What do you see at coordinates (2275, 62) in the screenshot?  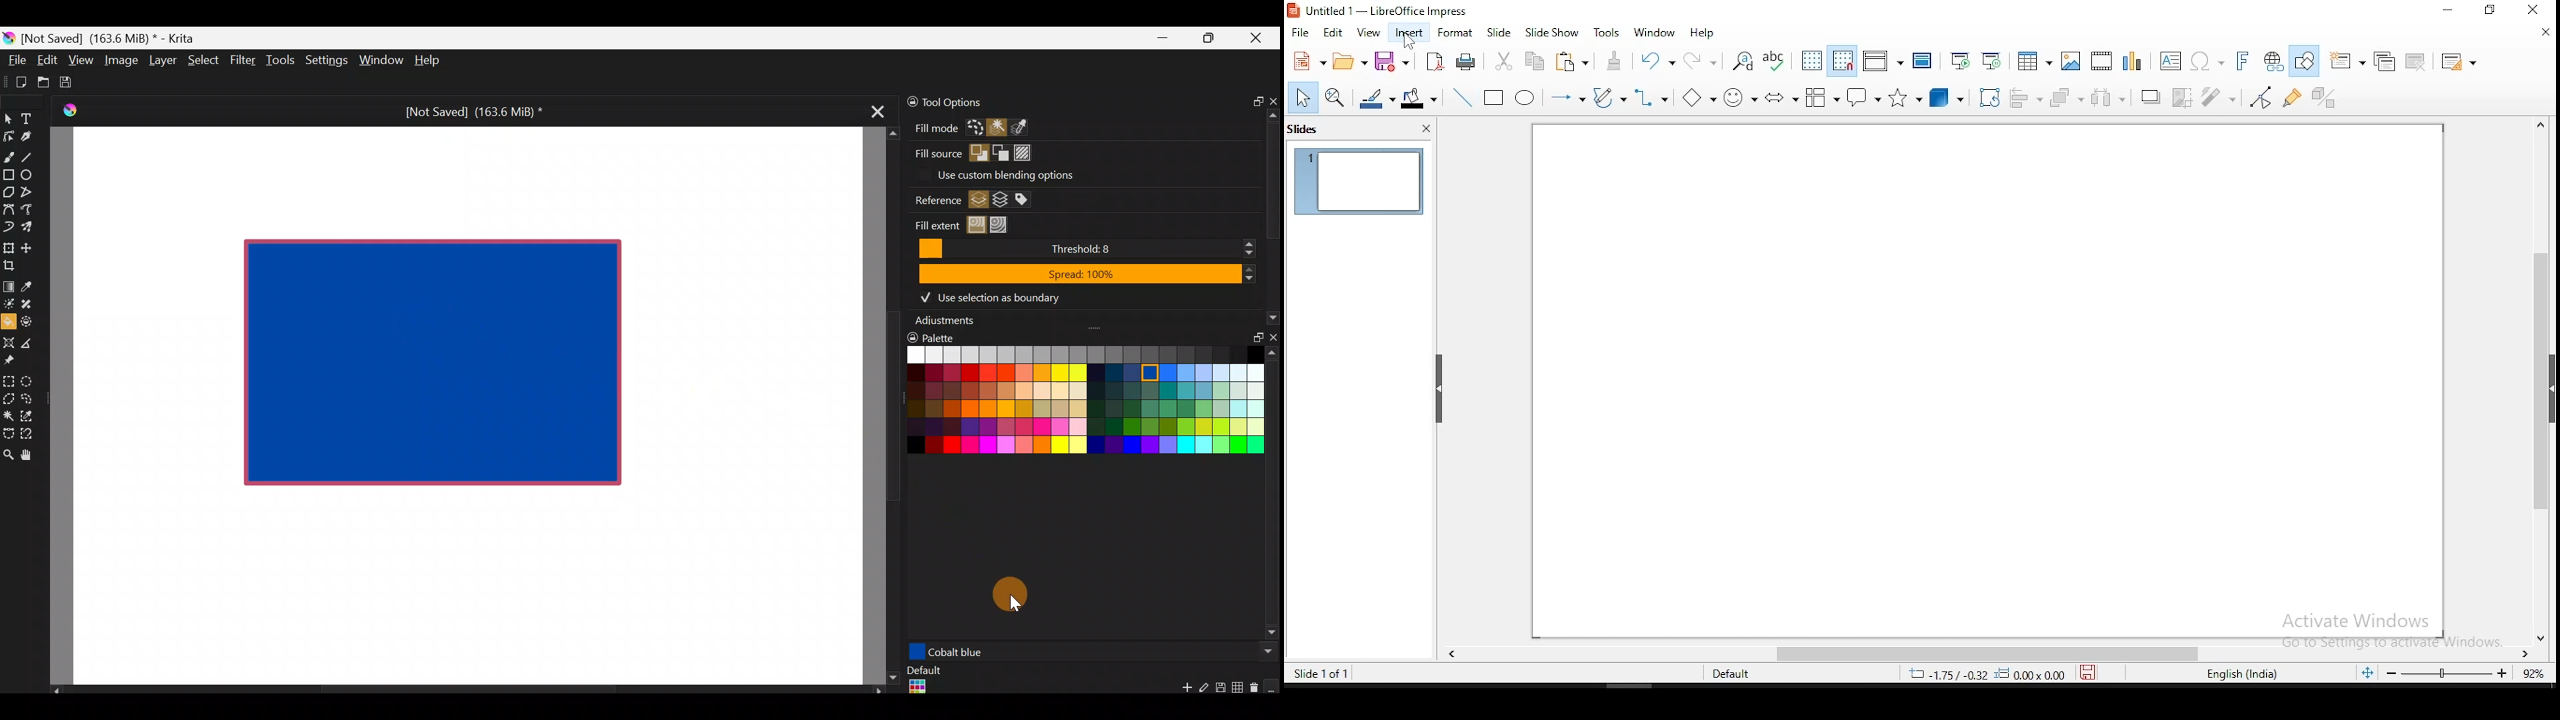 I see `insert hyperlink` at bounding box center [2275, 62].